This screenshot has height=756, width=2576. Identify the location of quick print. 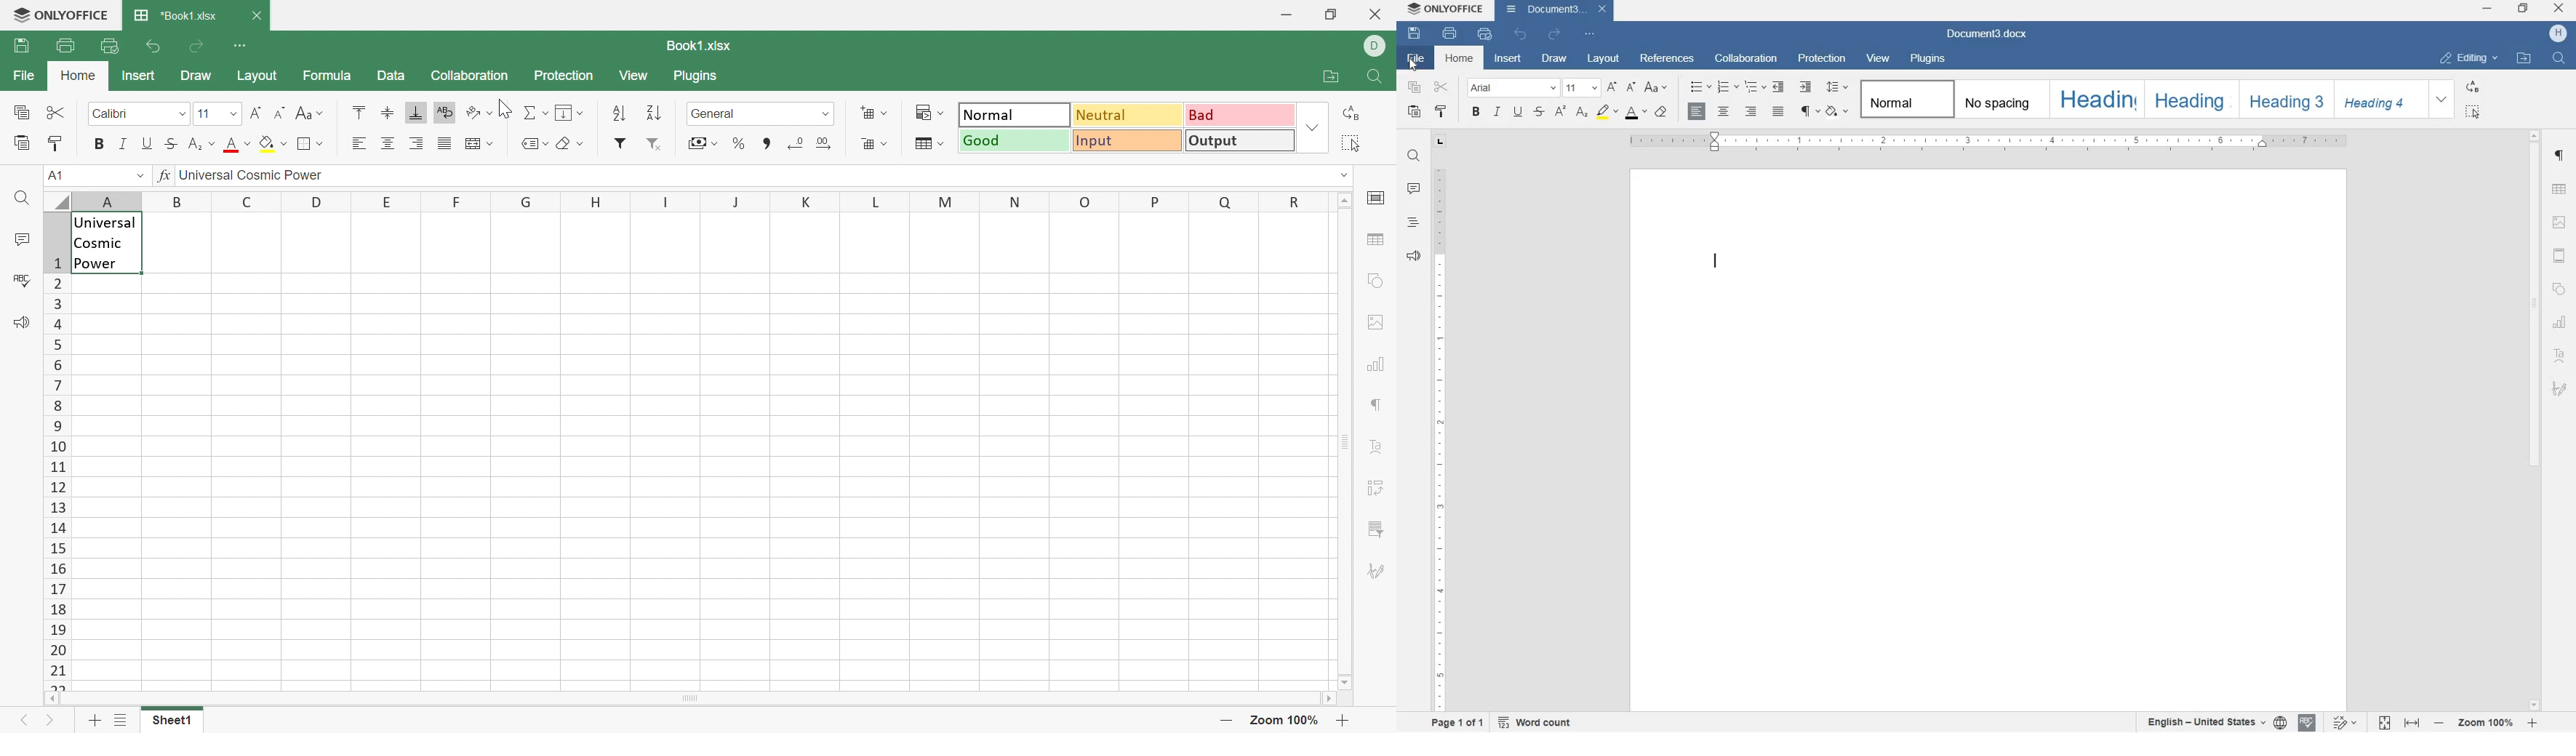
(1484, 34).